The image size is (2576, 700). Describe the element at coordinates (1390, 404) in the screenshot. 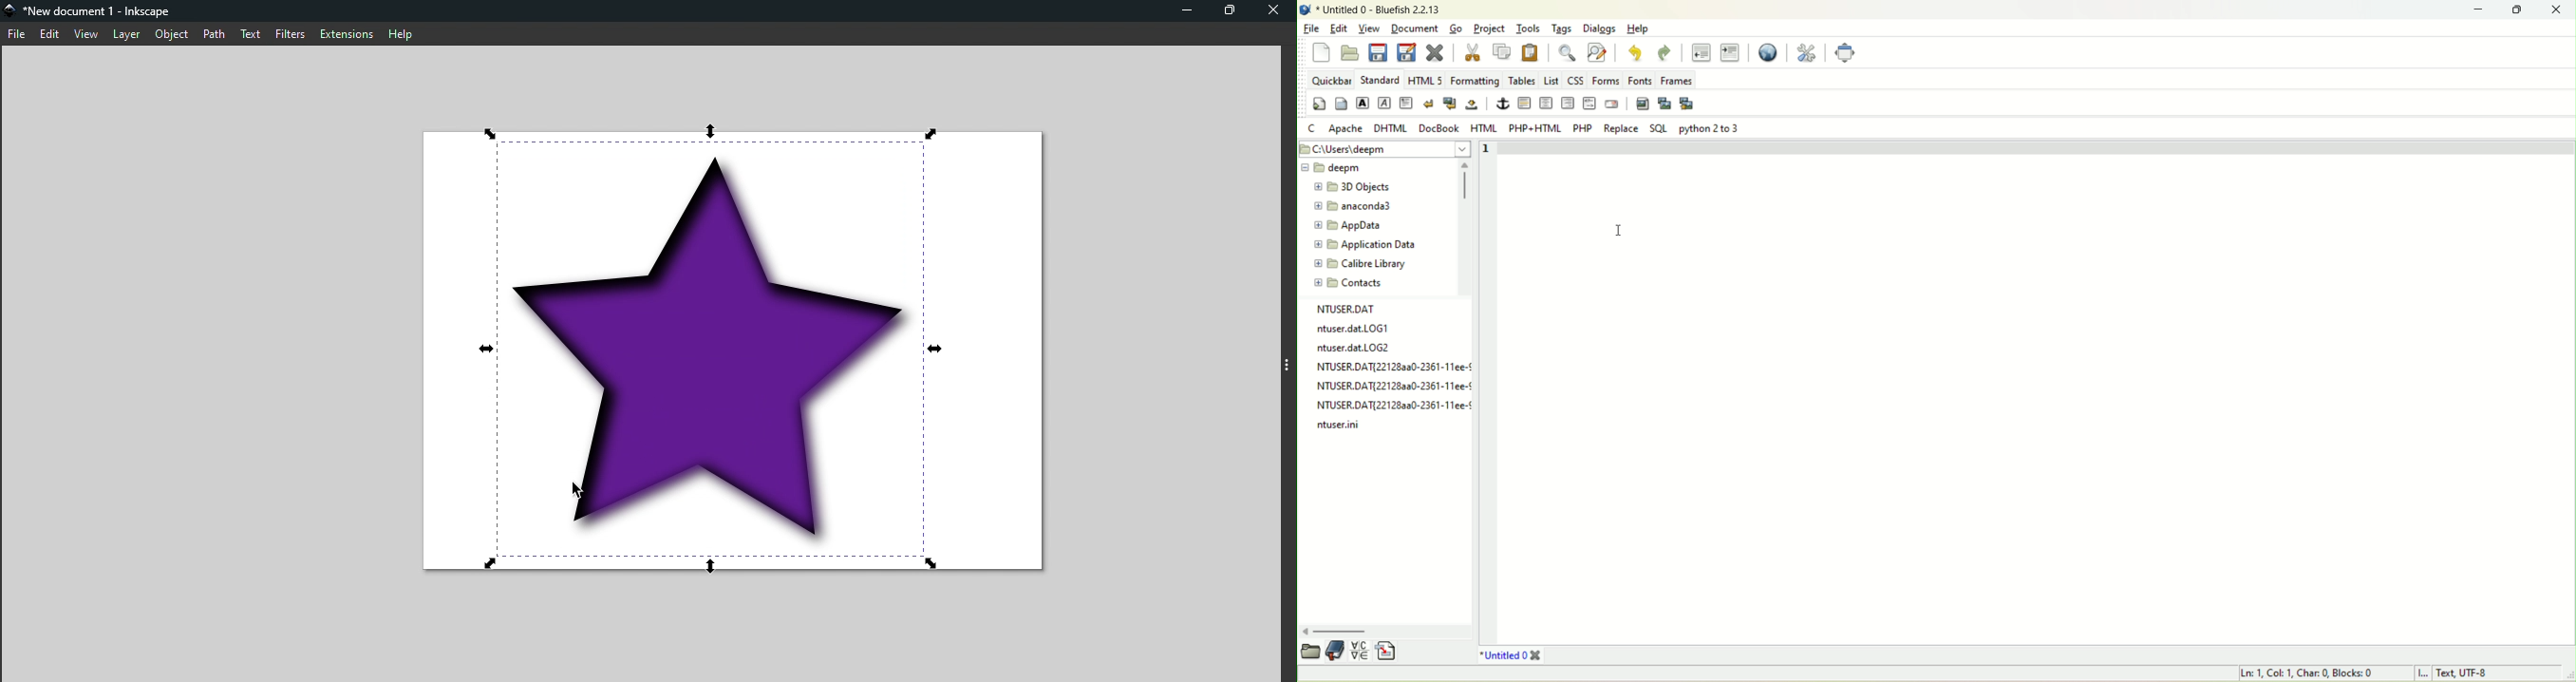

I see `NTUSER.DAT{221282a0-2361-11ee-¢` at that location.